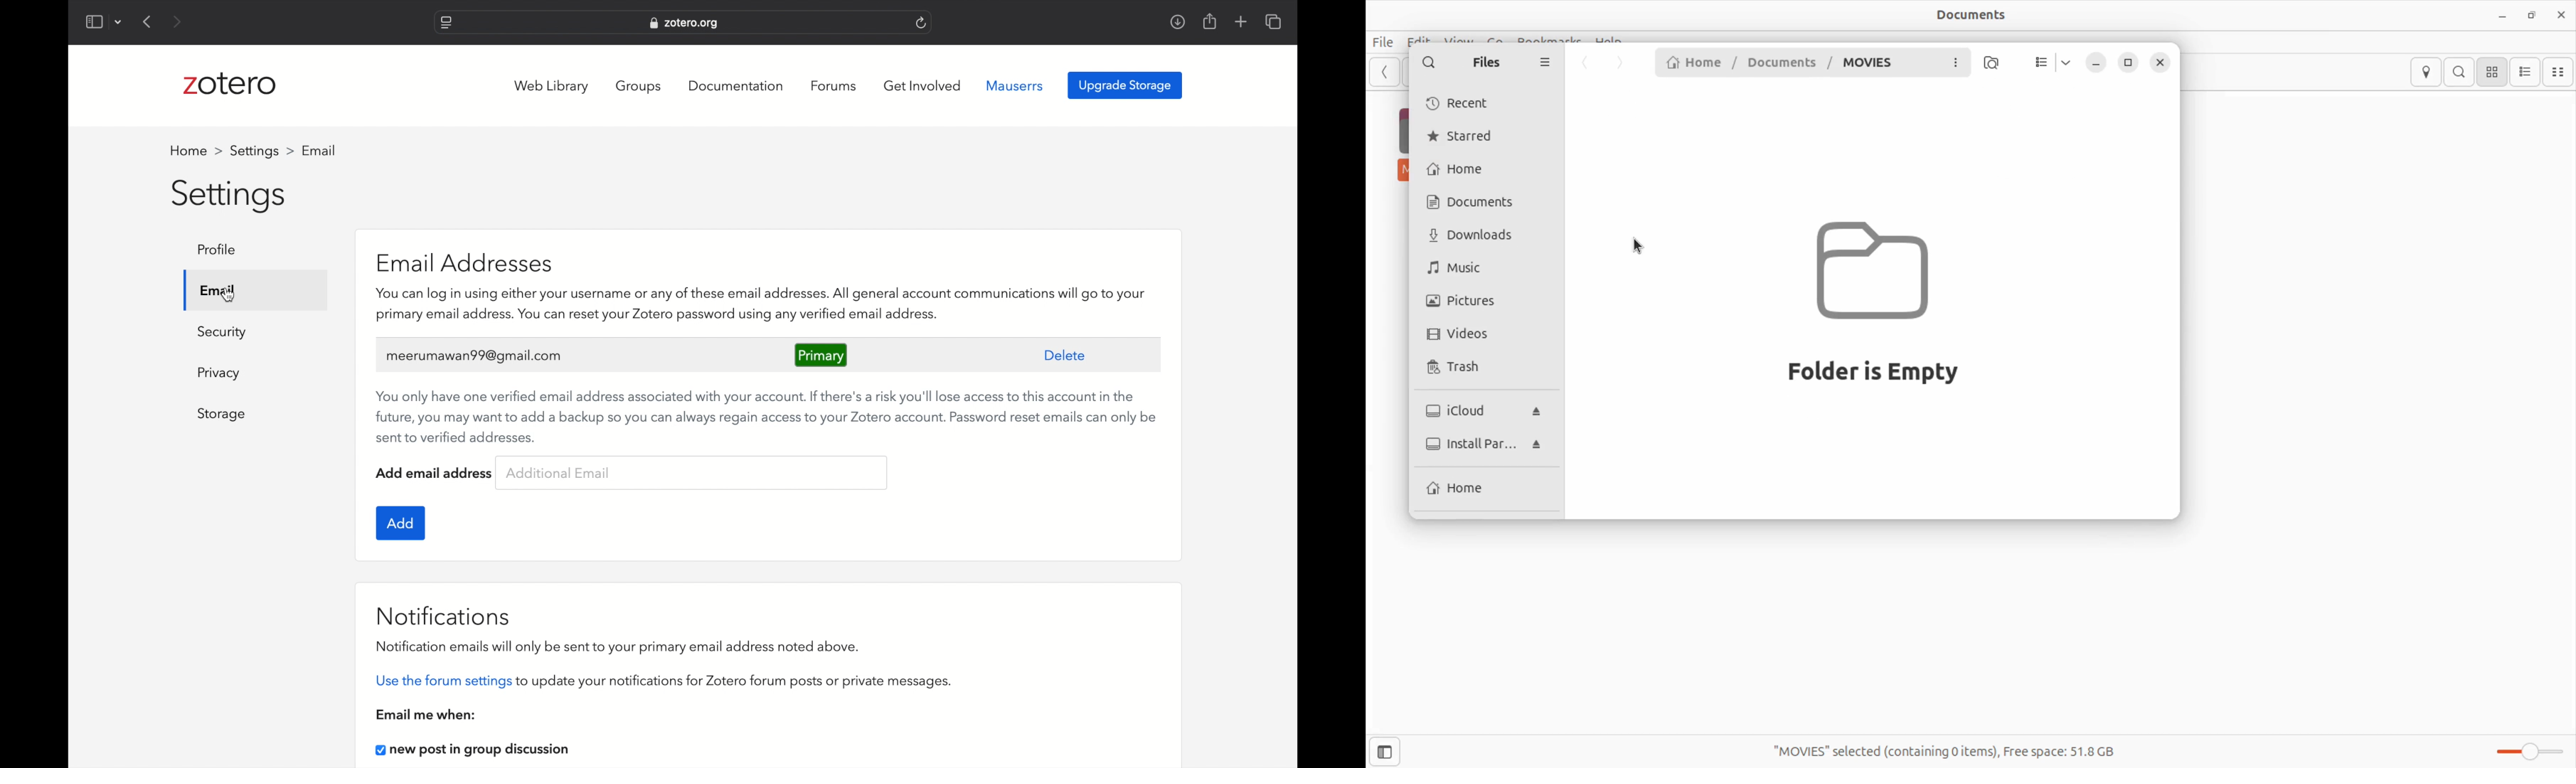 The image size is (2576, 784). What do you see at coordinates (219, 373) in the screenshot?
I see `` at bounding box center [219, 373].